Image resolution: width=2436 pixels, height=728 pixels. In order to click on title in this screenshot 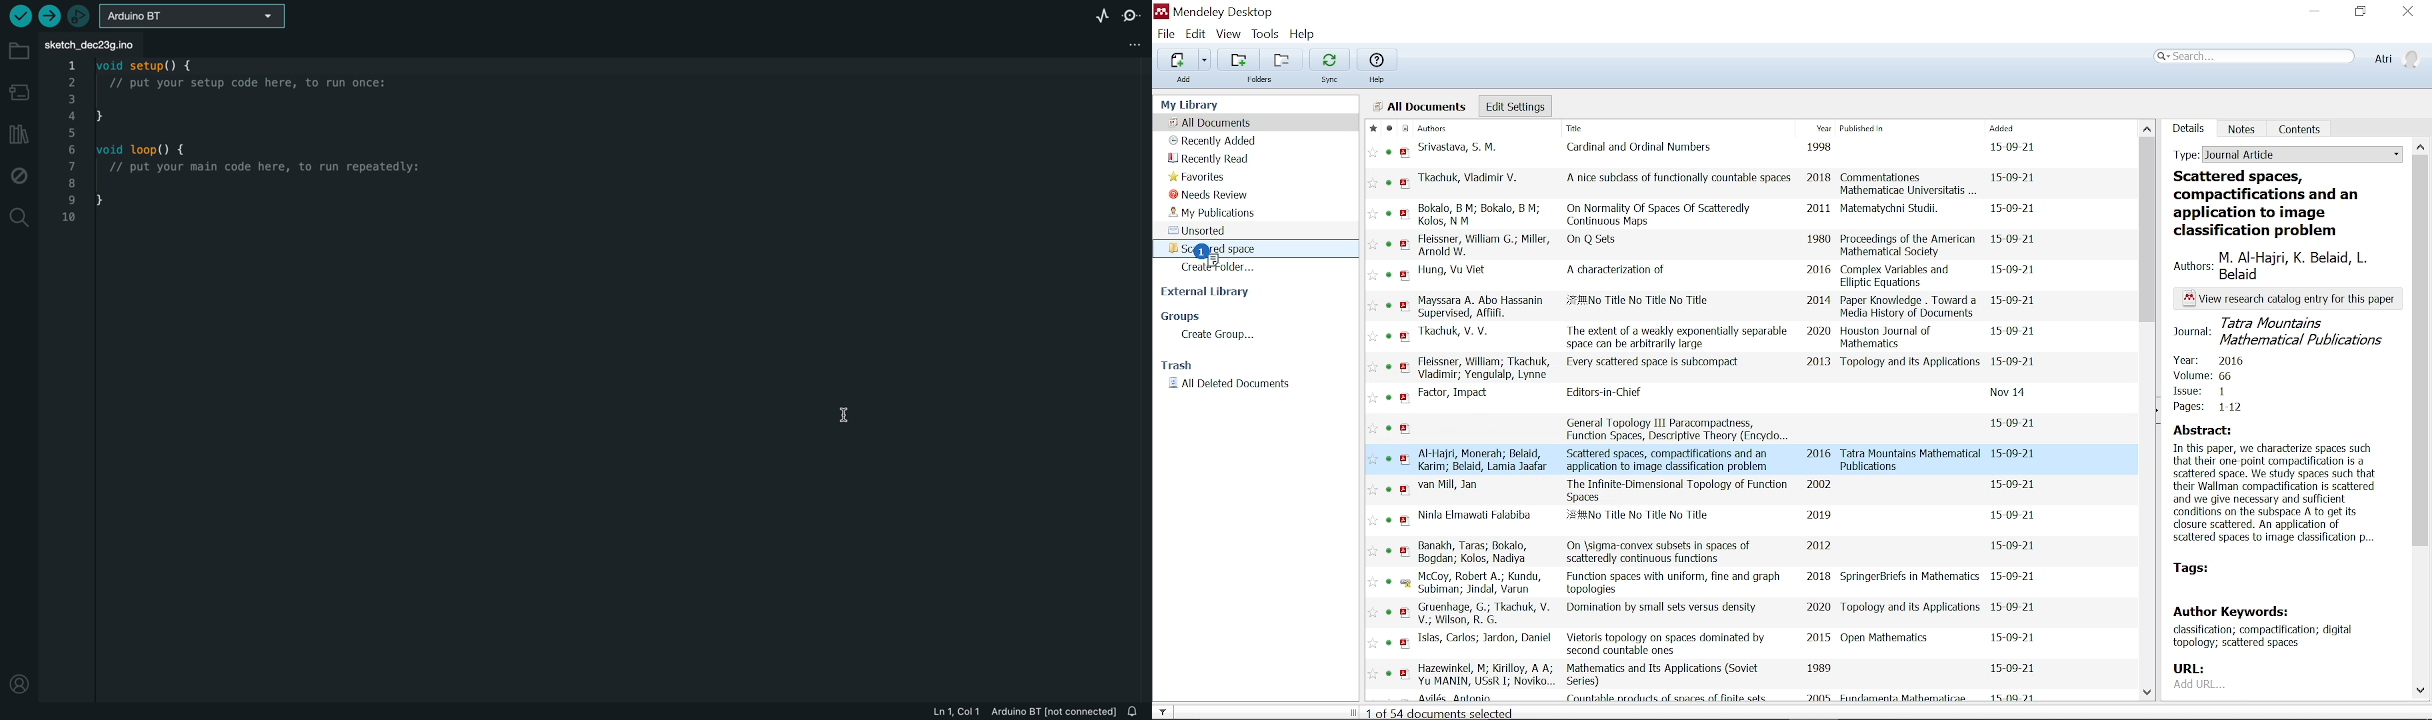, I will do `click(1661, 213)`.